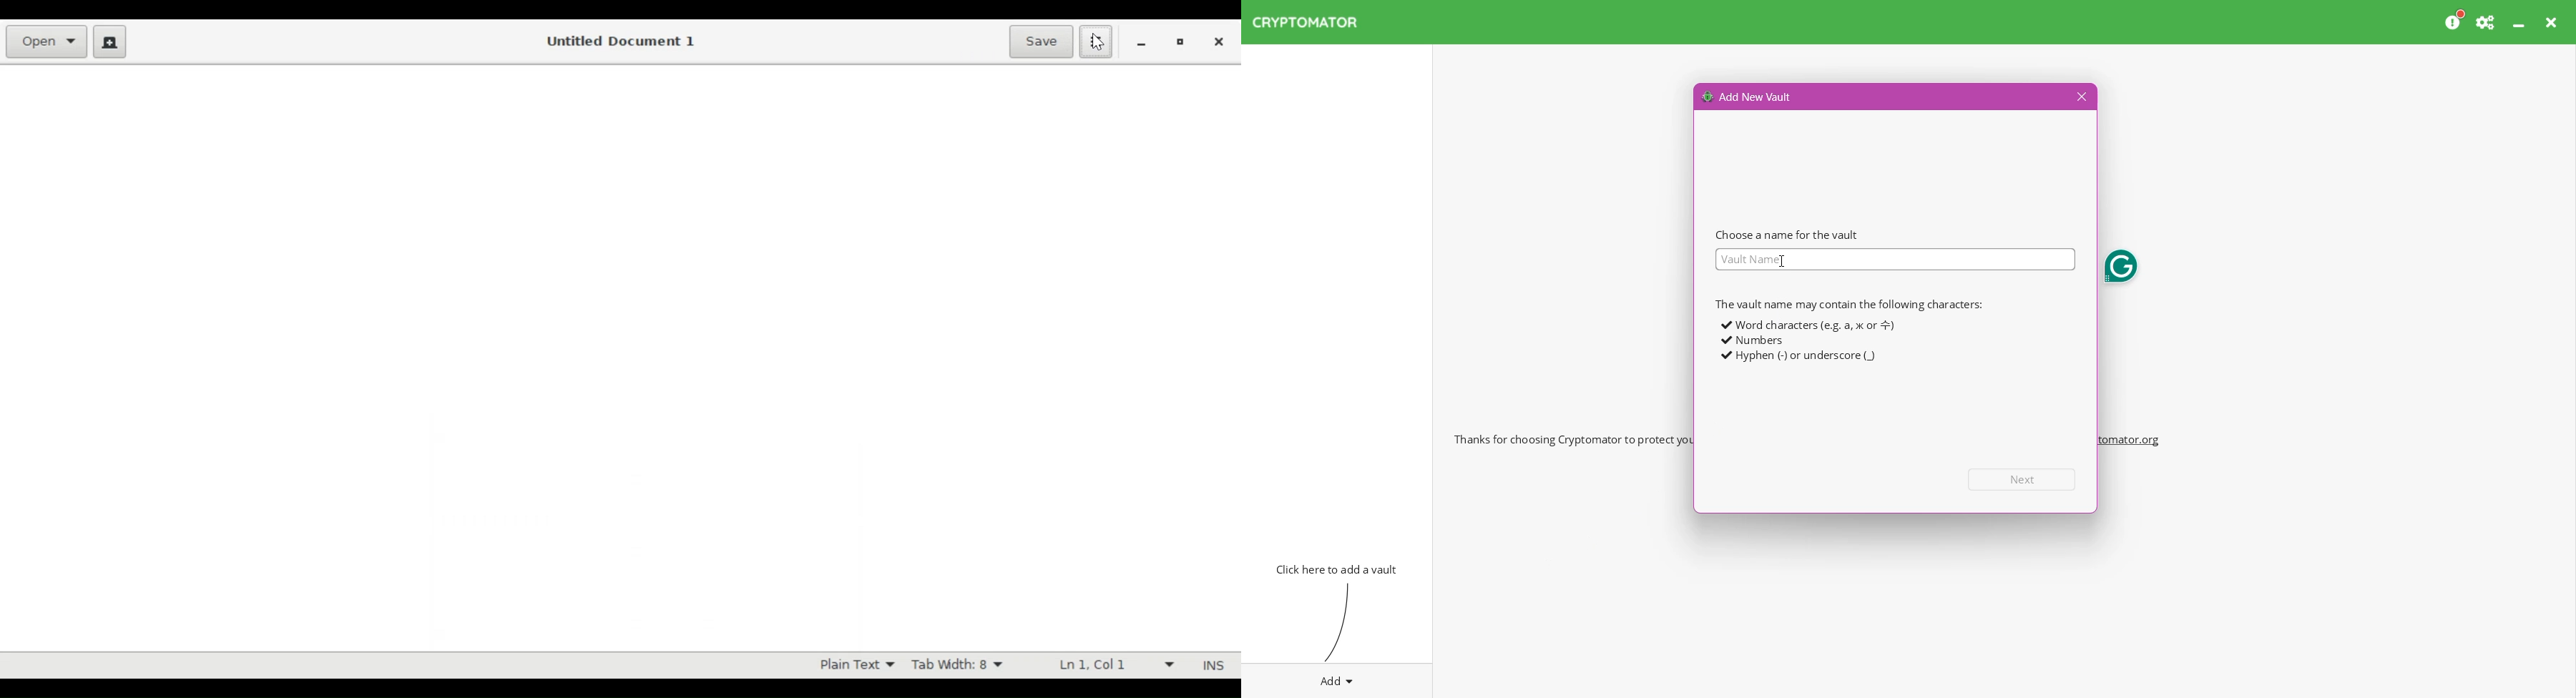  What do you see at coordinates (1894, 260) in the screenshot?
I see `Vault Name` at bounding box center [1894, 260].